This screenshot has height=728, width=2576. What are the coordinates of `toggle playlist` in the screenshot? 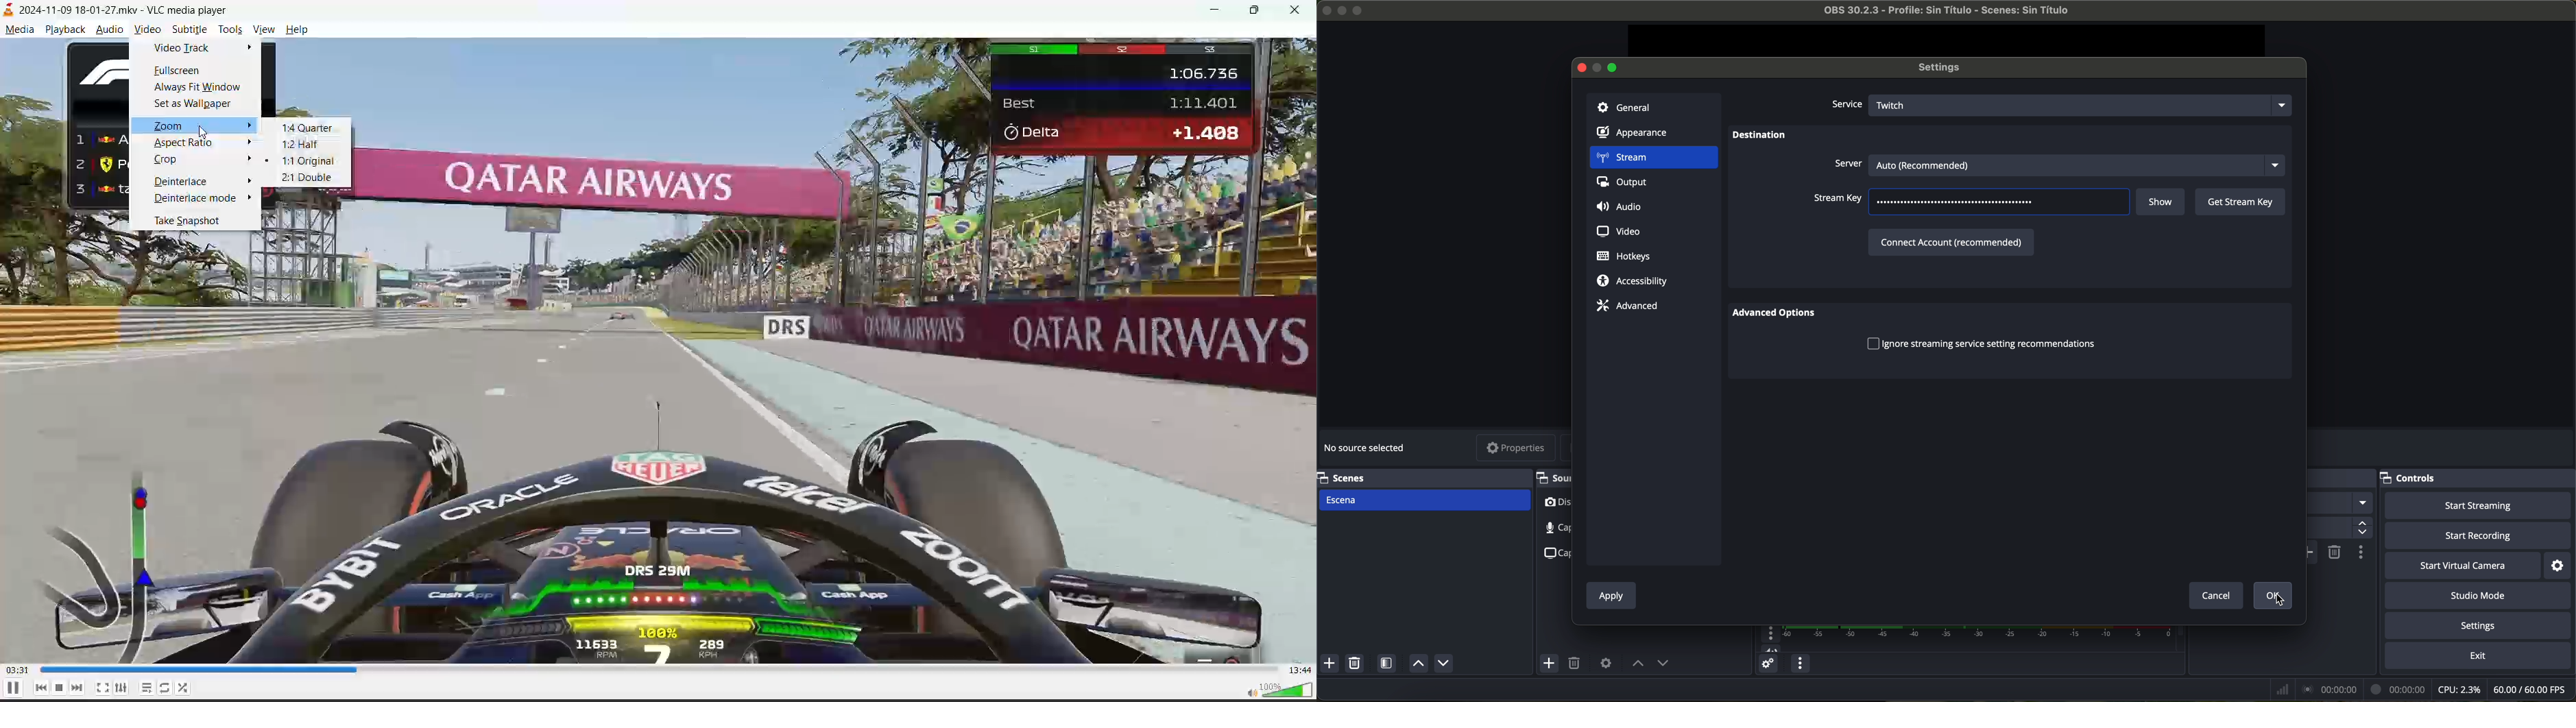 It's located at (148, 688).